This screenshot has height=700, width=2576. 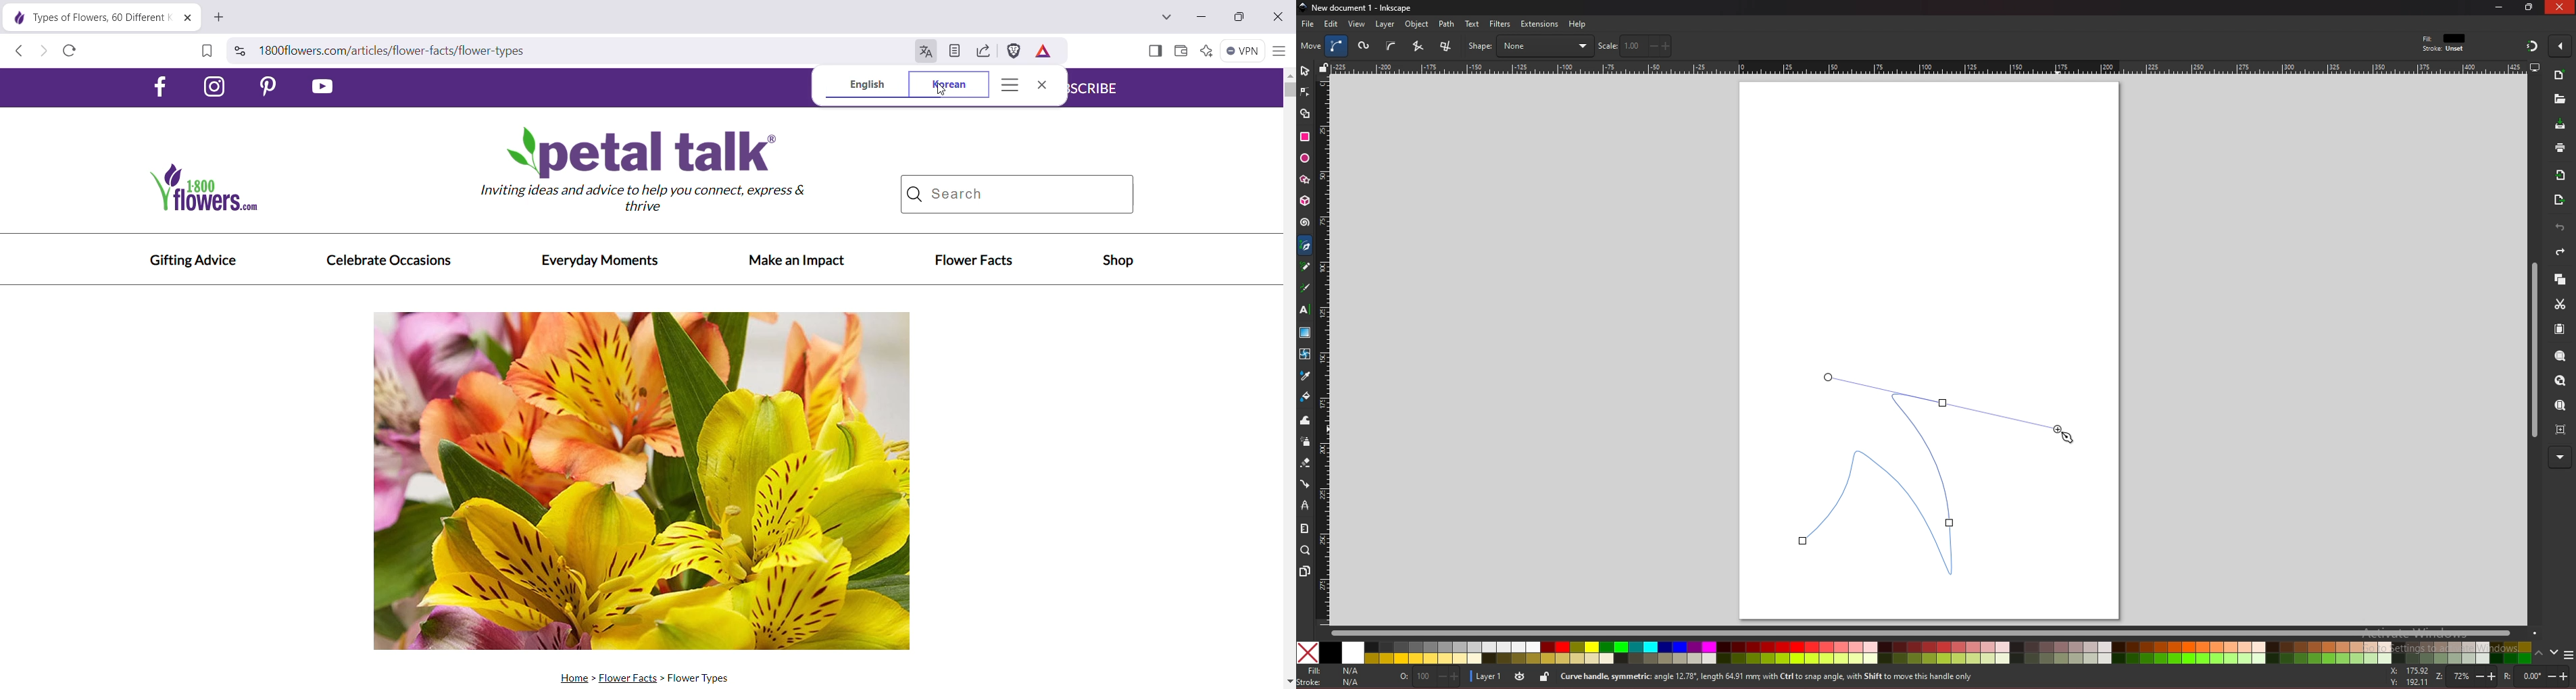 What do you see at coordinates (2531, 7) in the screenshot?
I see `resize` at bounding box center [2531, 7].